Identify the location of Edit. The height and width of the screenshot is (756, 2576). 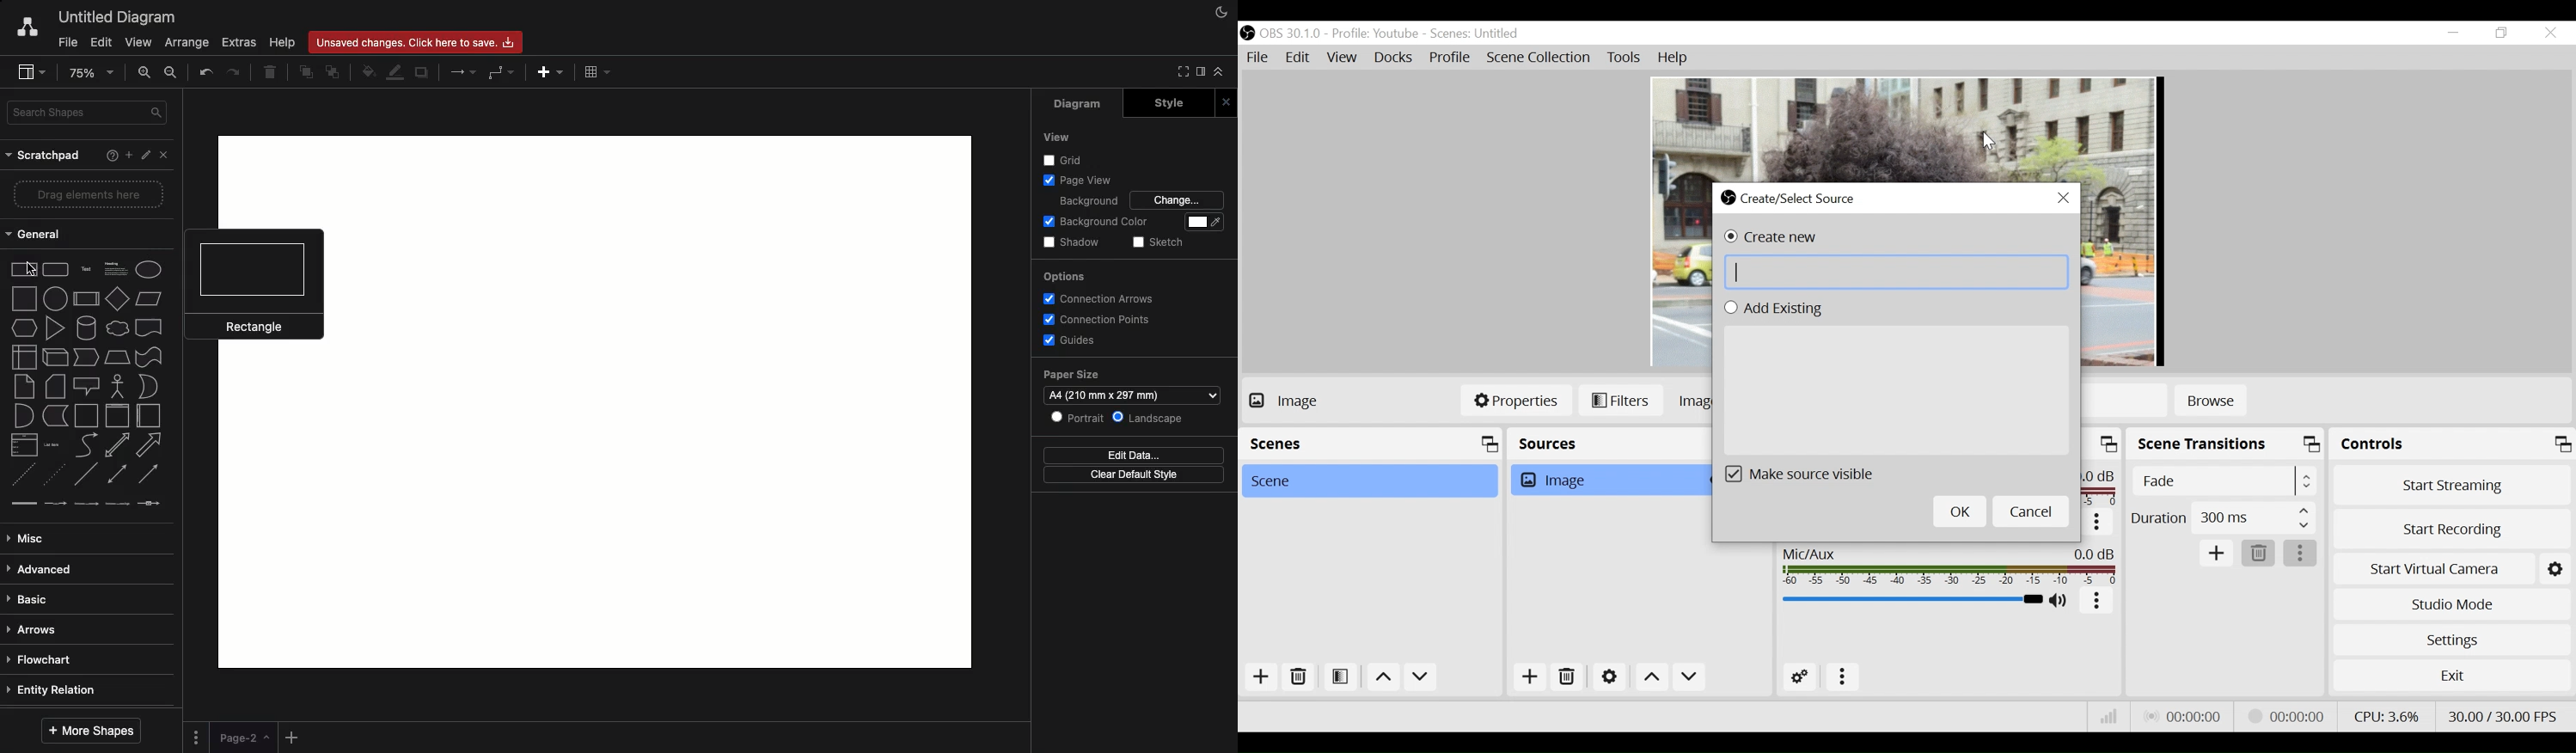
(1298, 59).